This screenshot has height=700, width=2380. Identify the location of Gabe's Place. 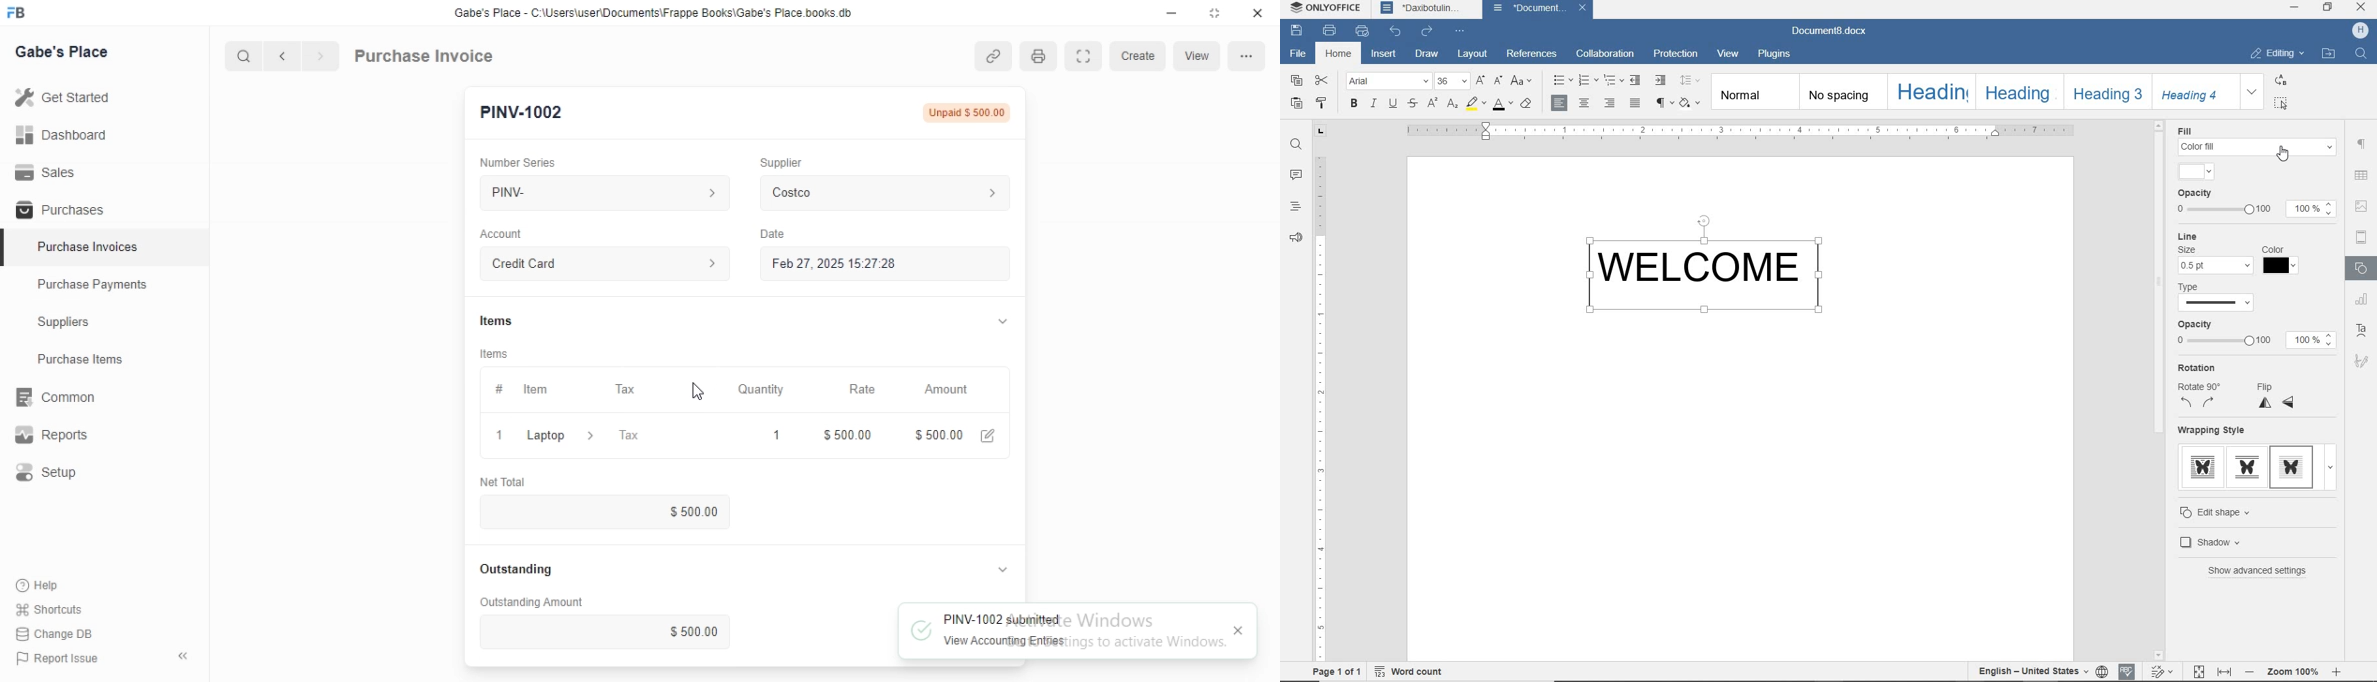
(61, 51).